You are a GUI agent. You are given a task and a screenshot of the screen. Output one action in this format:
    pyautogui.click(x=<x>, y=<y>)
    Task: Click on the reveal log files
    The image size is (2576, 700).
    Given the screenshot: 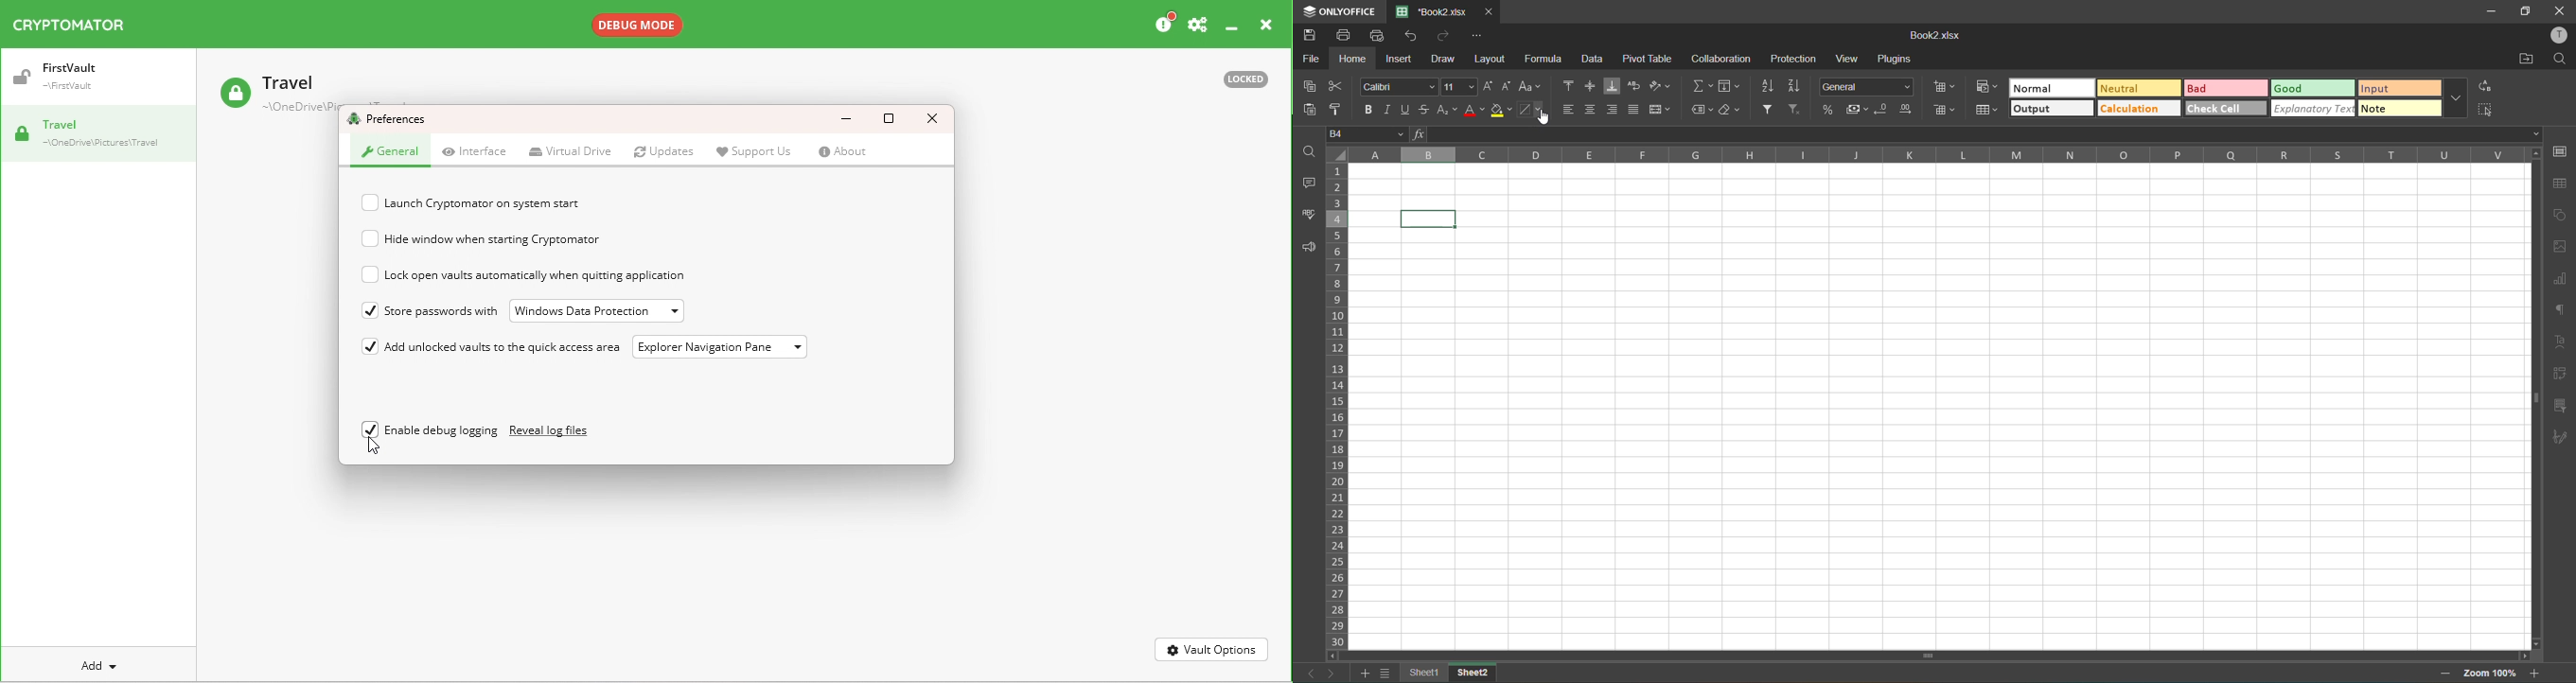 What is the action you would take?
    pyautogui.click(x=556, y=431)
    